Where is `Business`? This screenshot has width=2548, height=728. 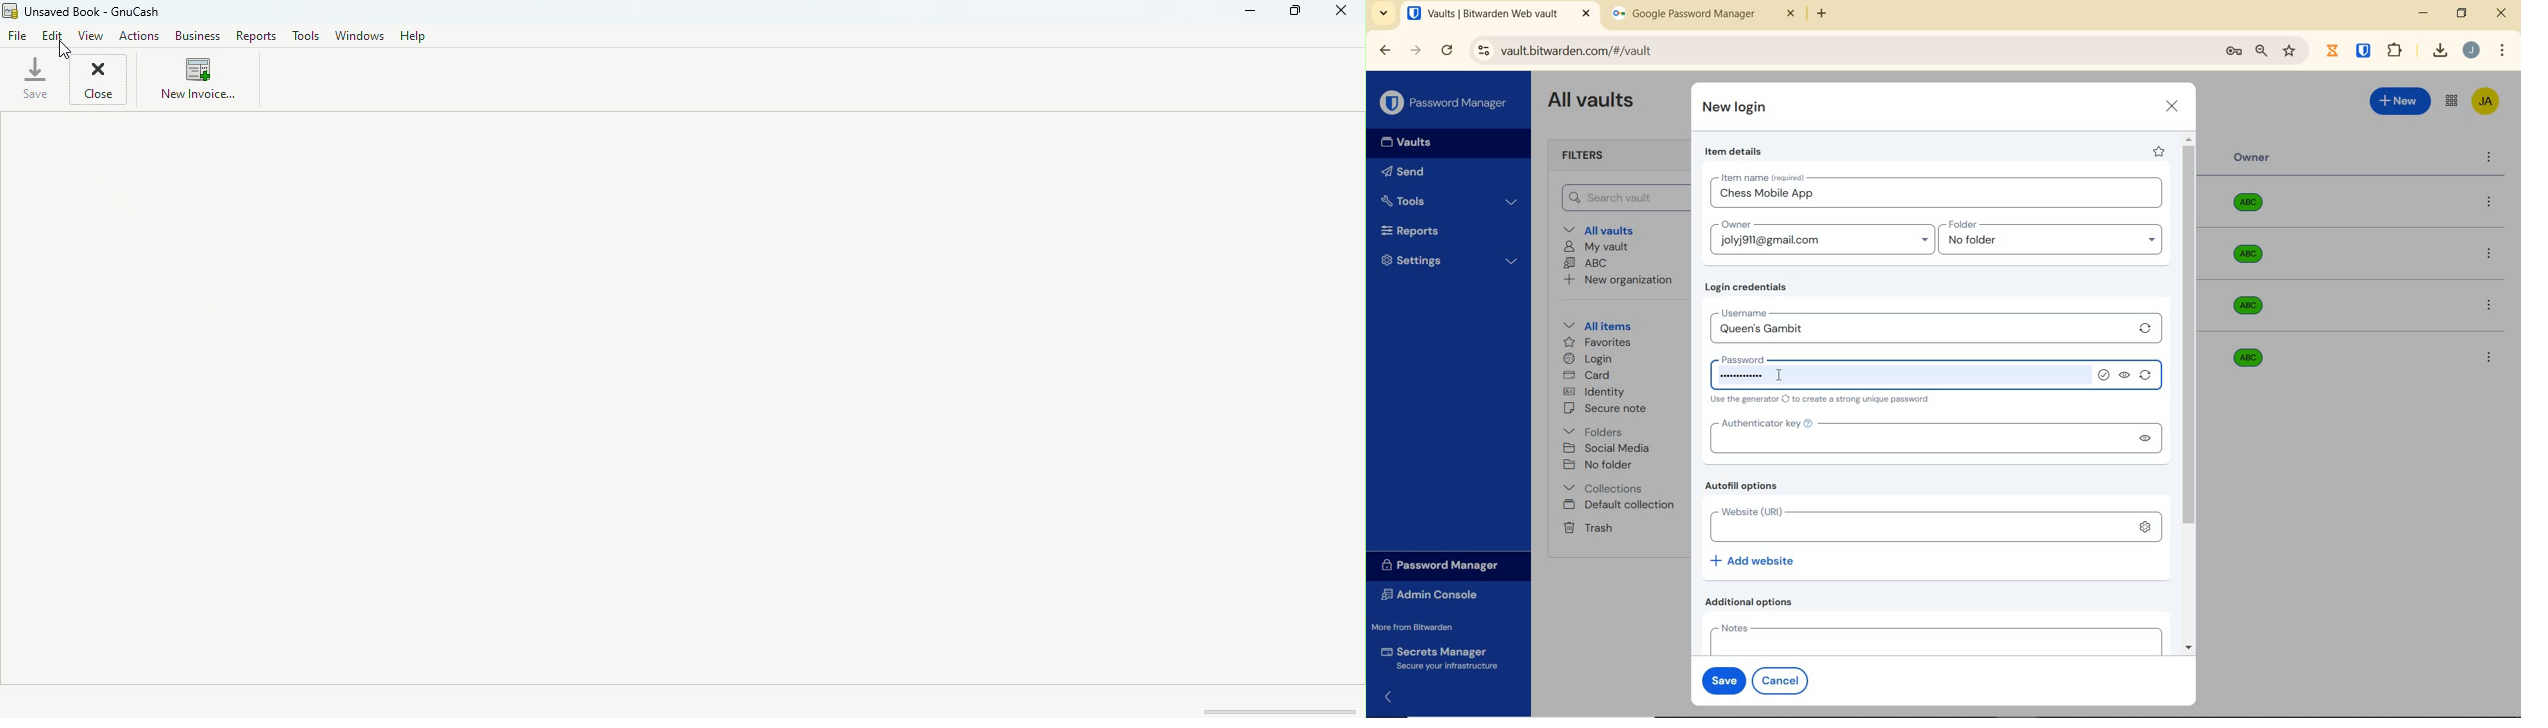
Business is located at coordinates (199, 37).